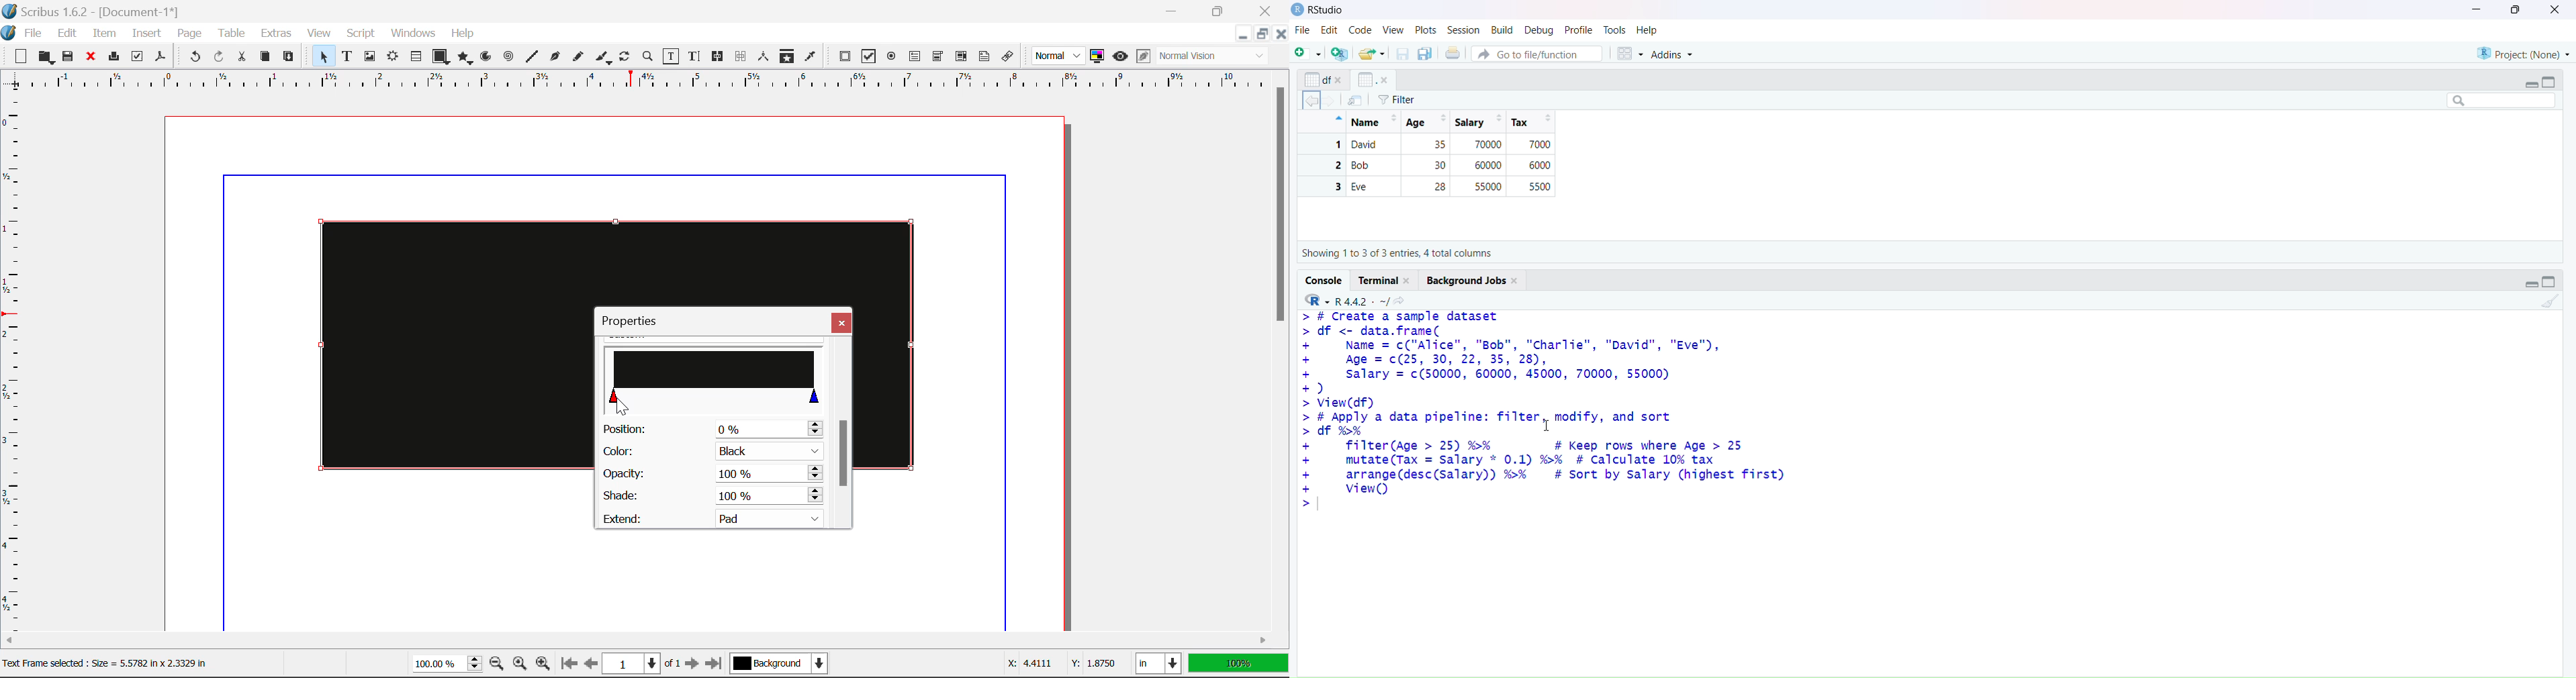 This screenshot has height=700, width=2576. I want to click on Polygons, so click(465, 59).